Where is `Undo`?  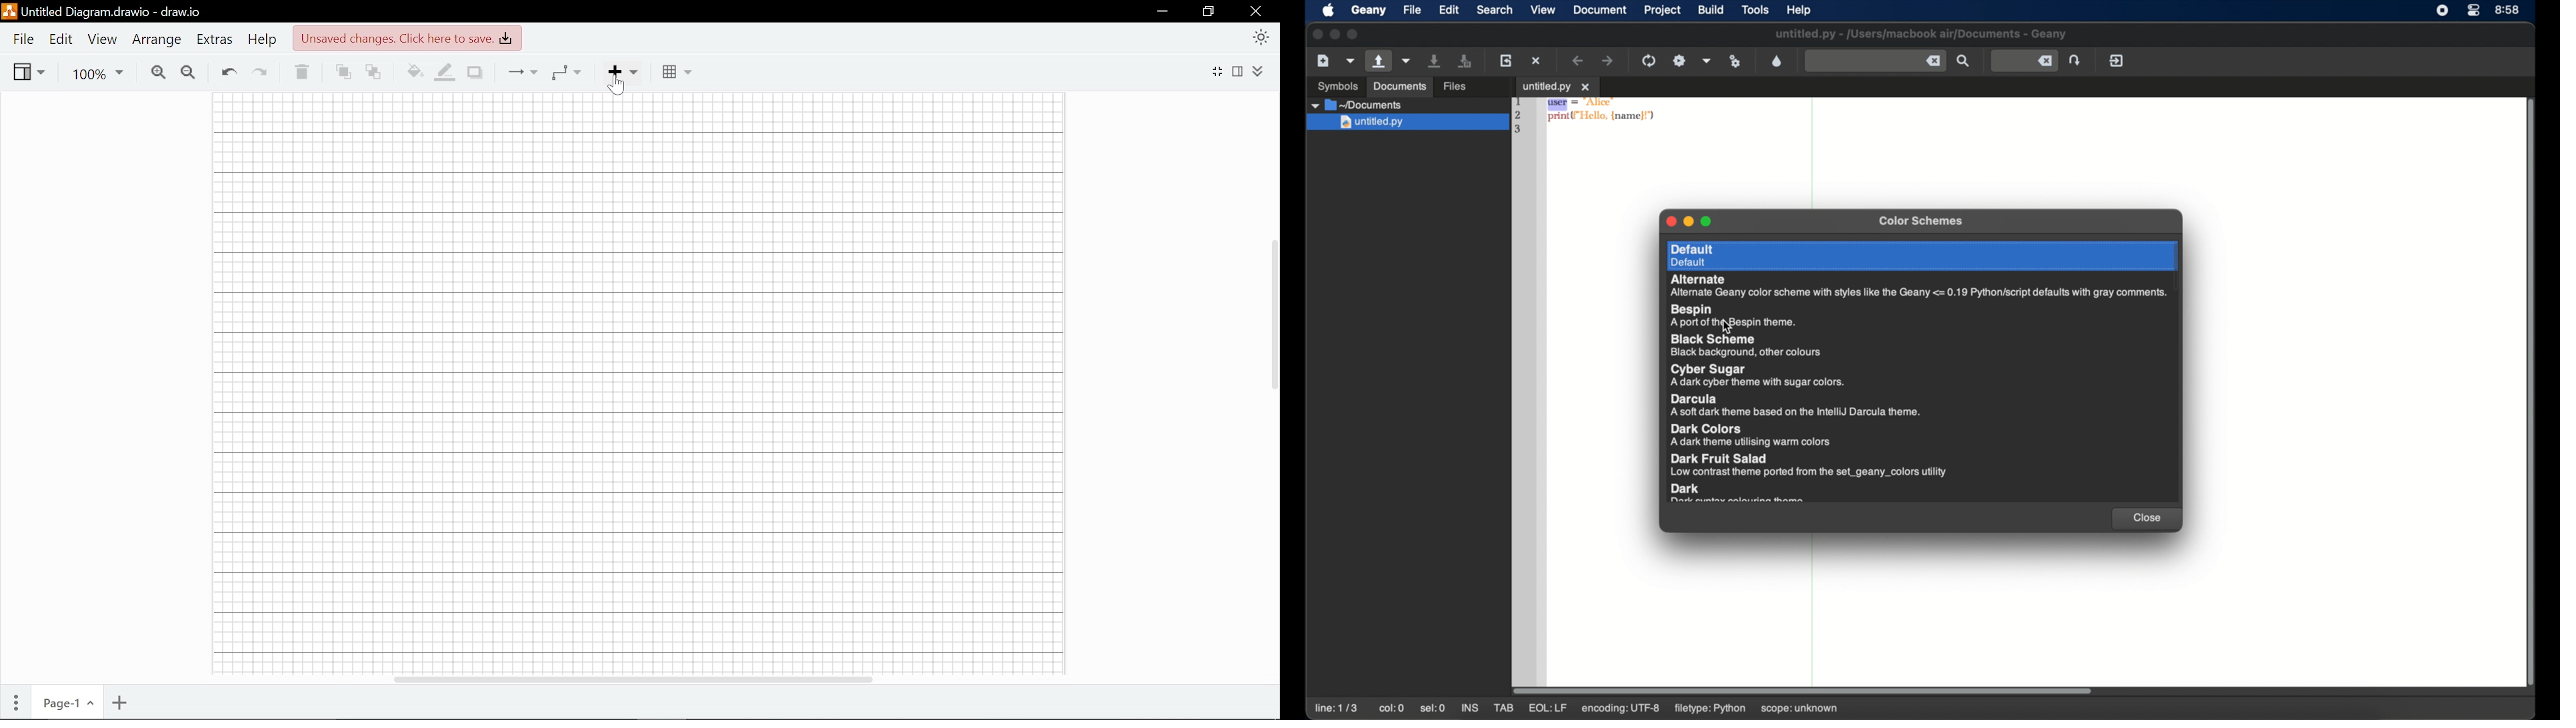 Undo is located at coordinates (228, 70).